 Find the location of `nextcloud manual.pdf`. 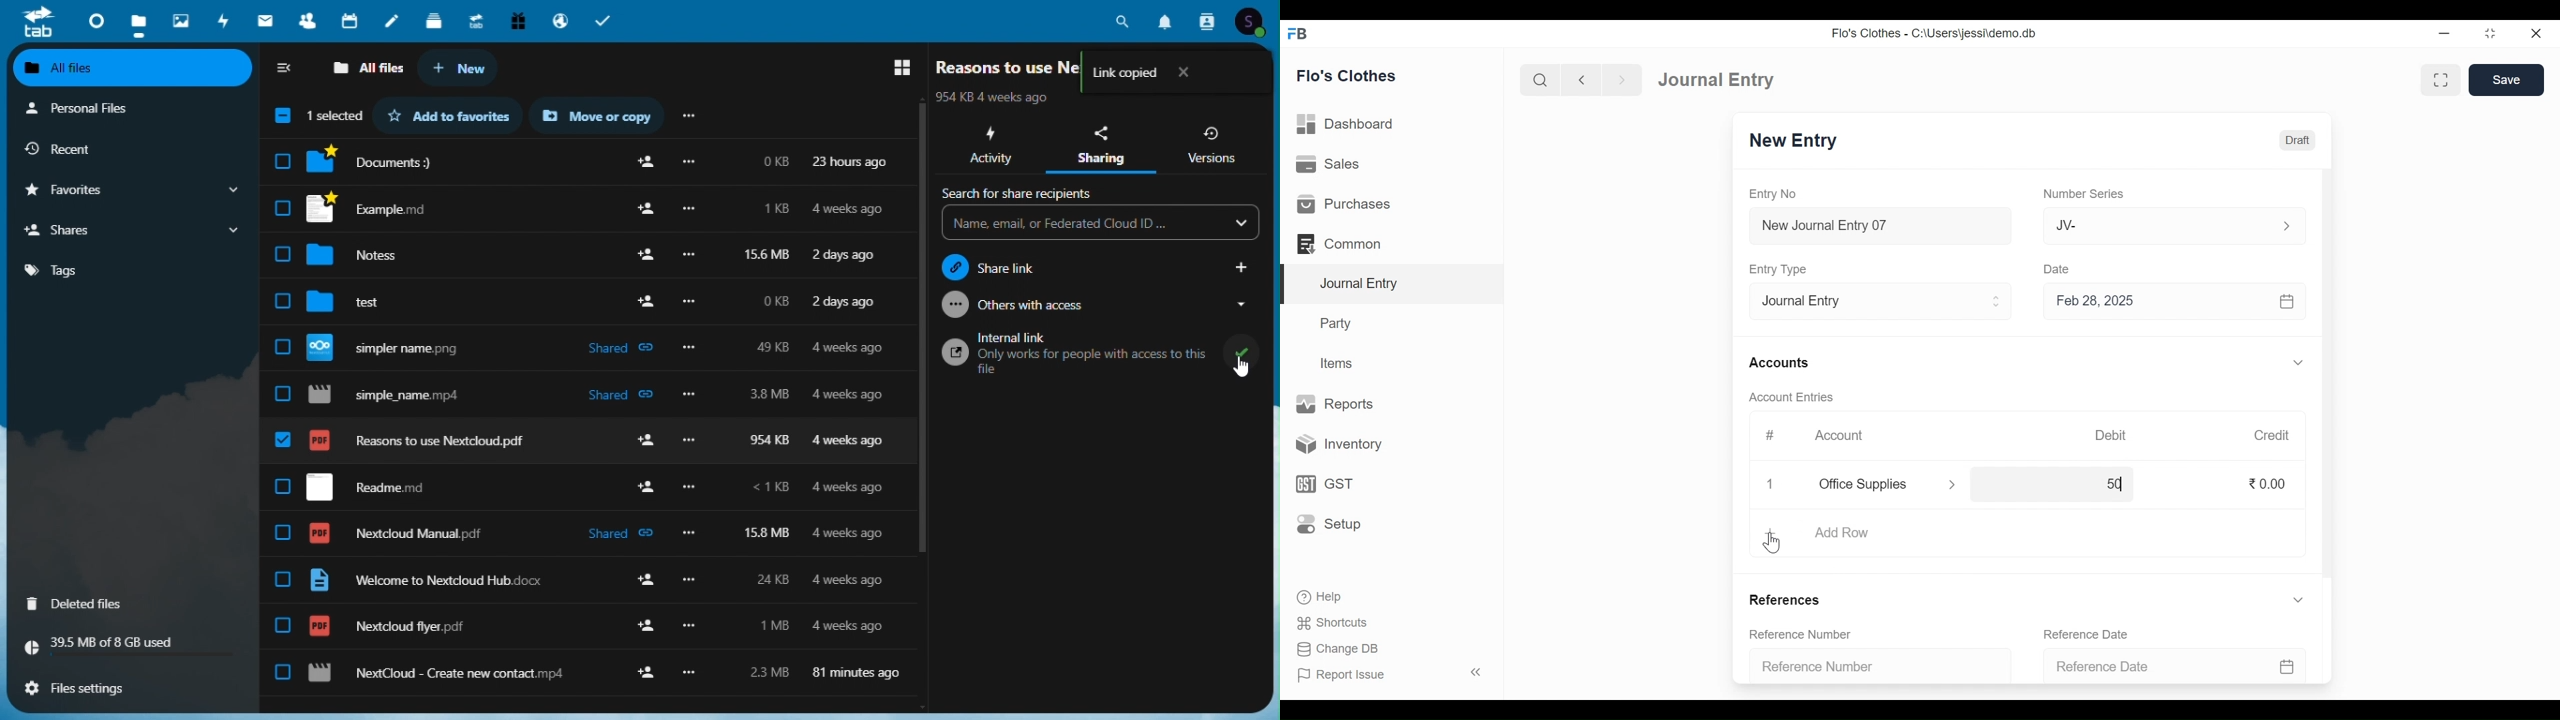

nextcloud manual.pdf is located at coordinates (399, 534).